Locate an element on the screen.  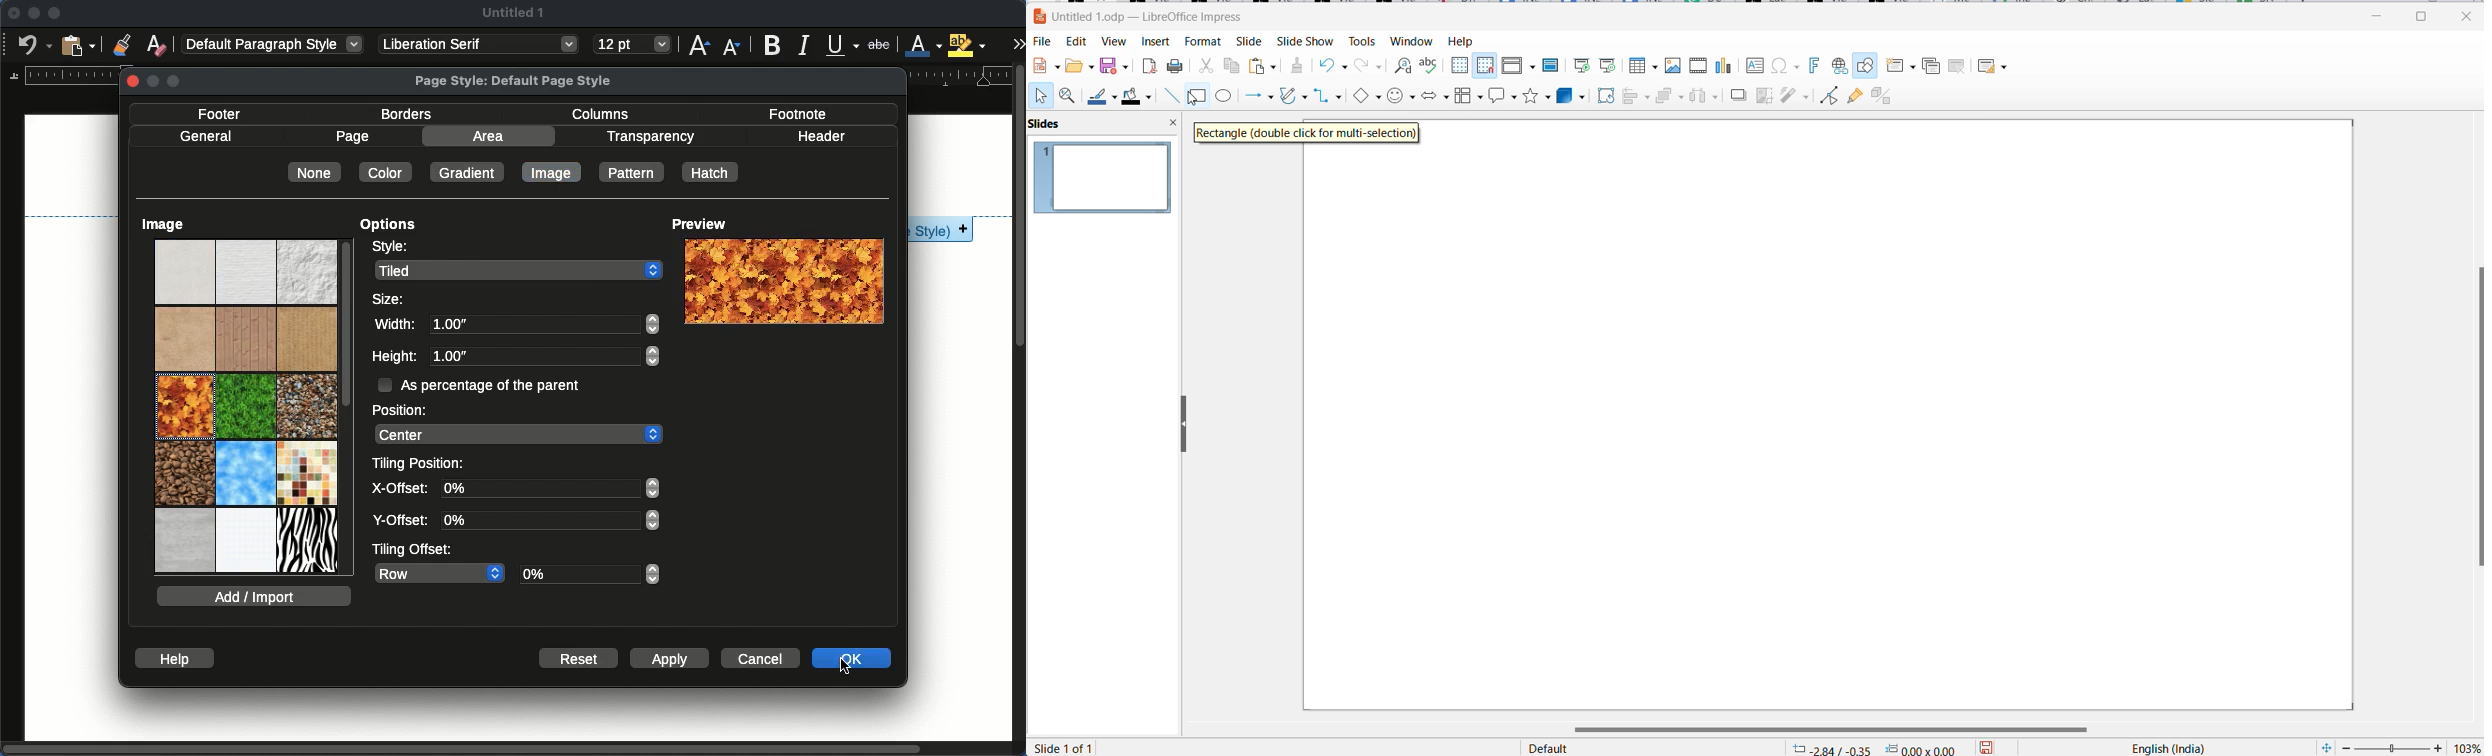
scroll is located at coordinates (1021, 410).